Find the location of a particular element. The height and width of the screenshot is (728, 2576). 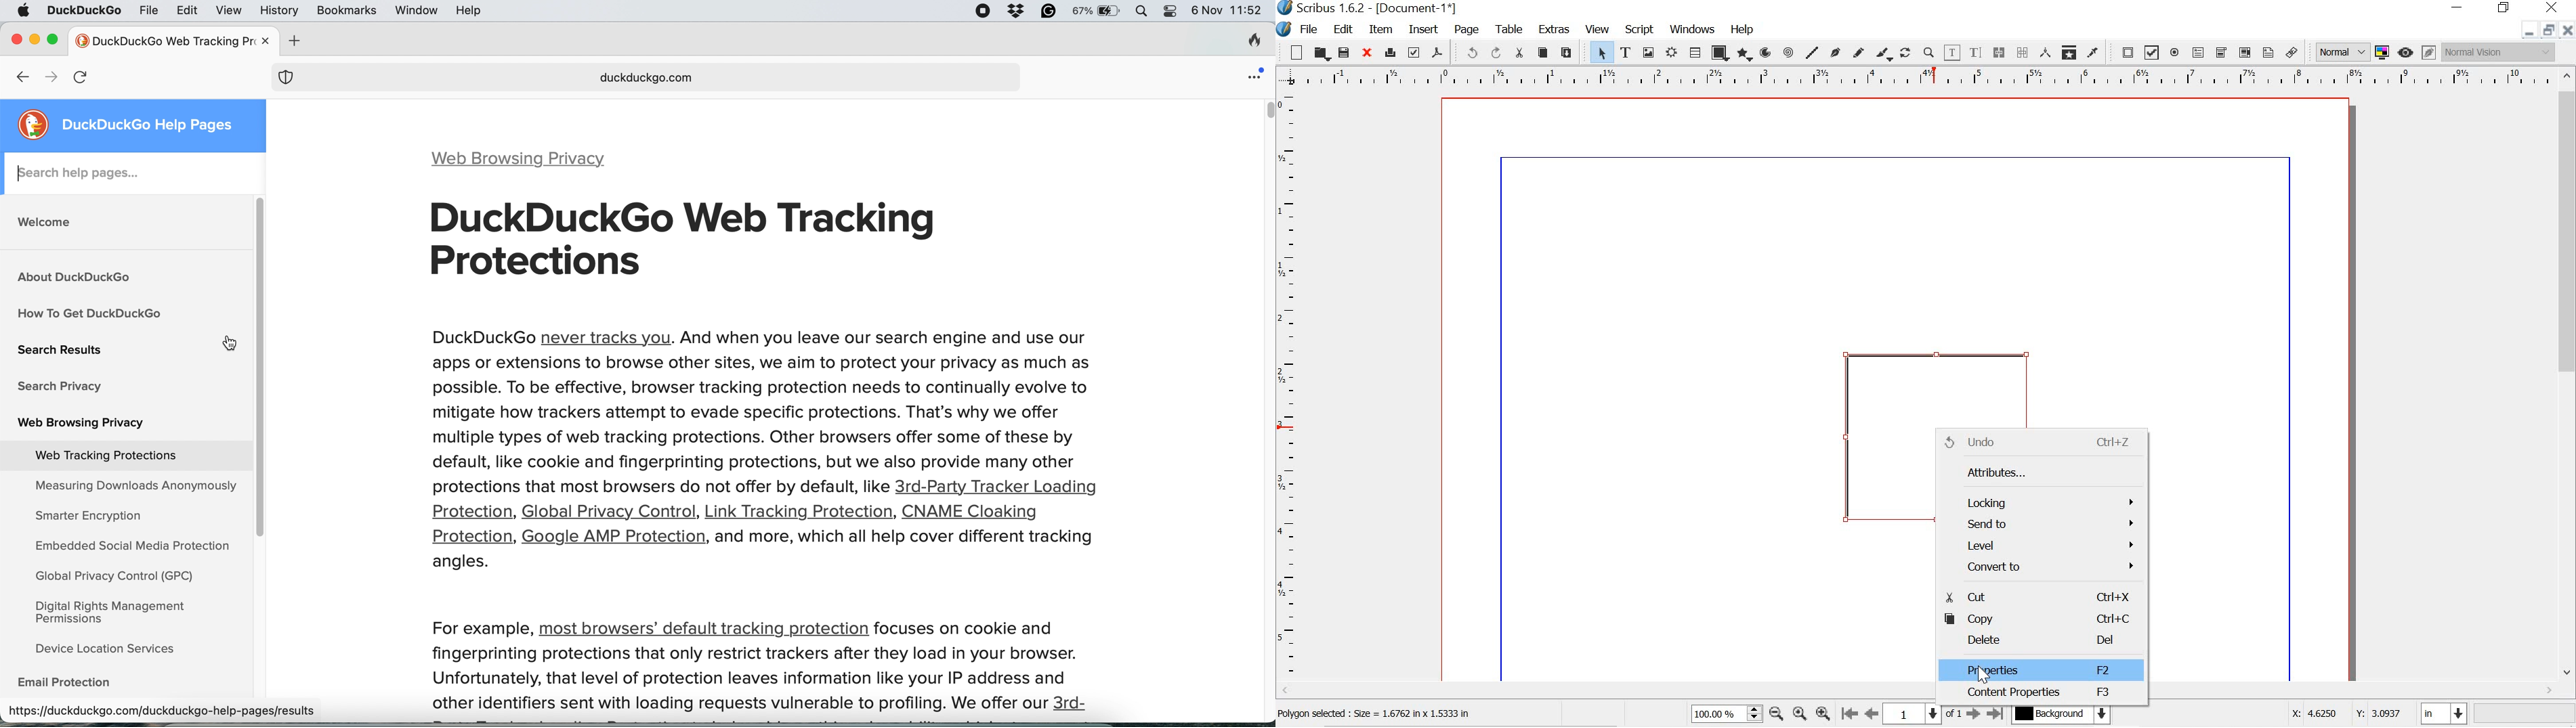

go forward is located at coordinates (51, 75).